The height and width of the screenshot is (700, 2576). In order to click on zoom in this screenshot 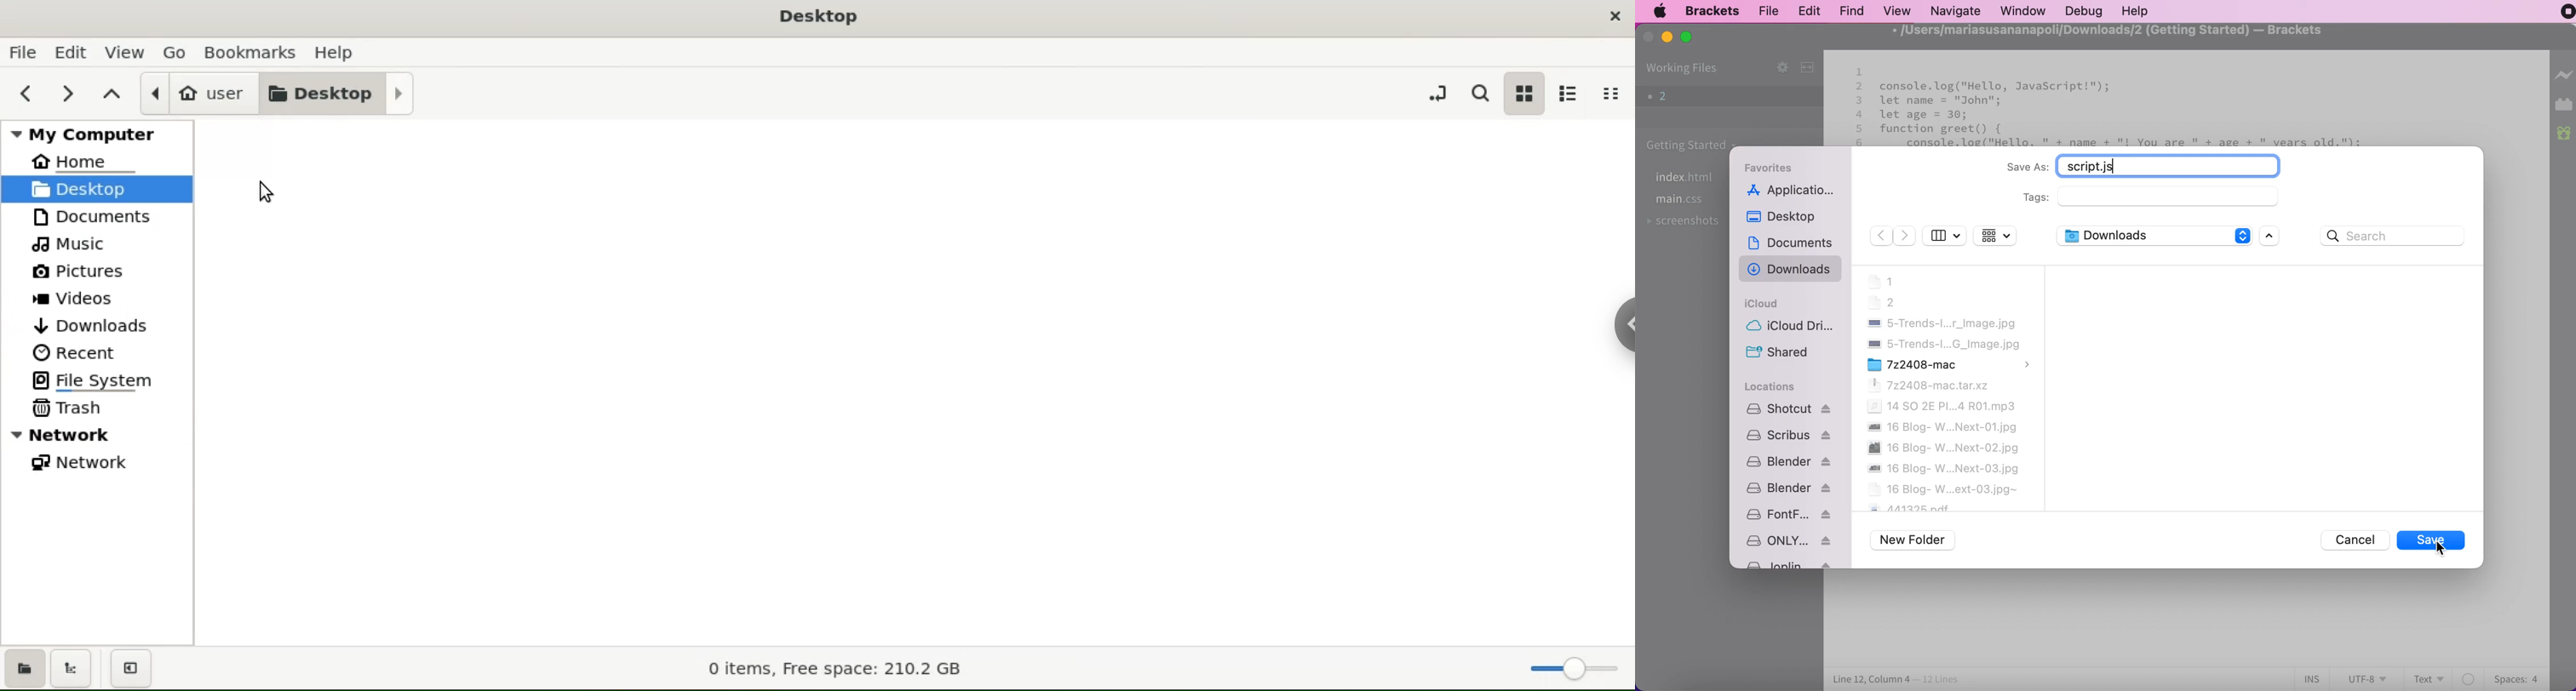, I will do `click(1574, 665)`.